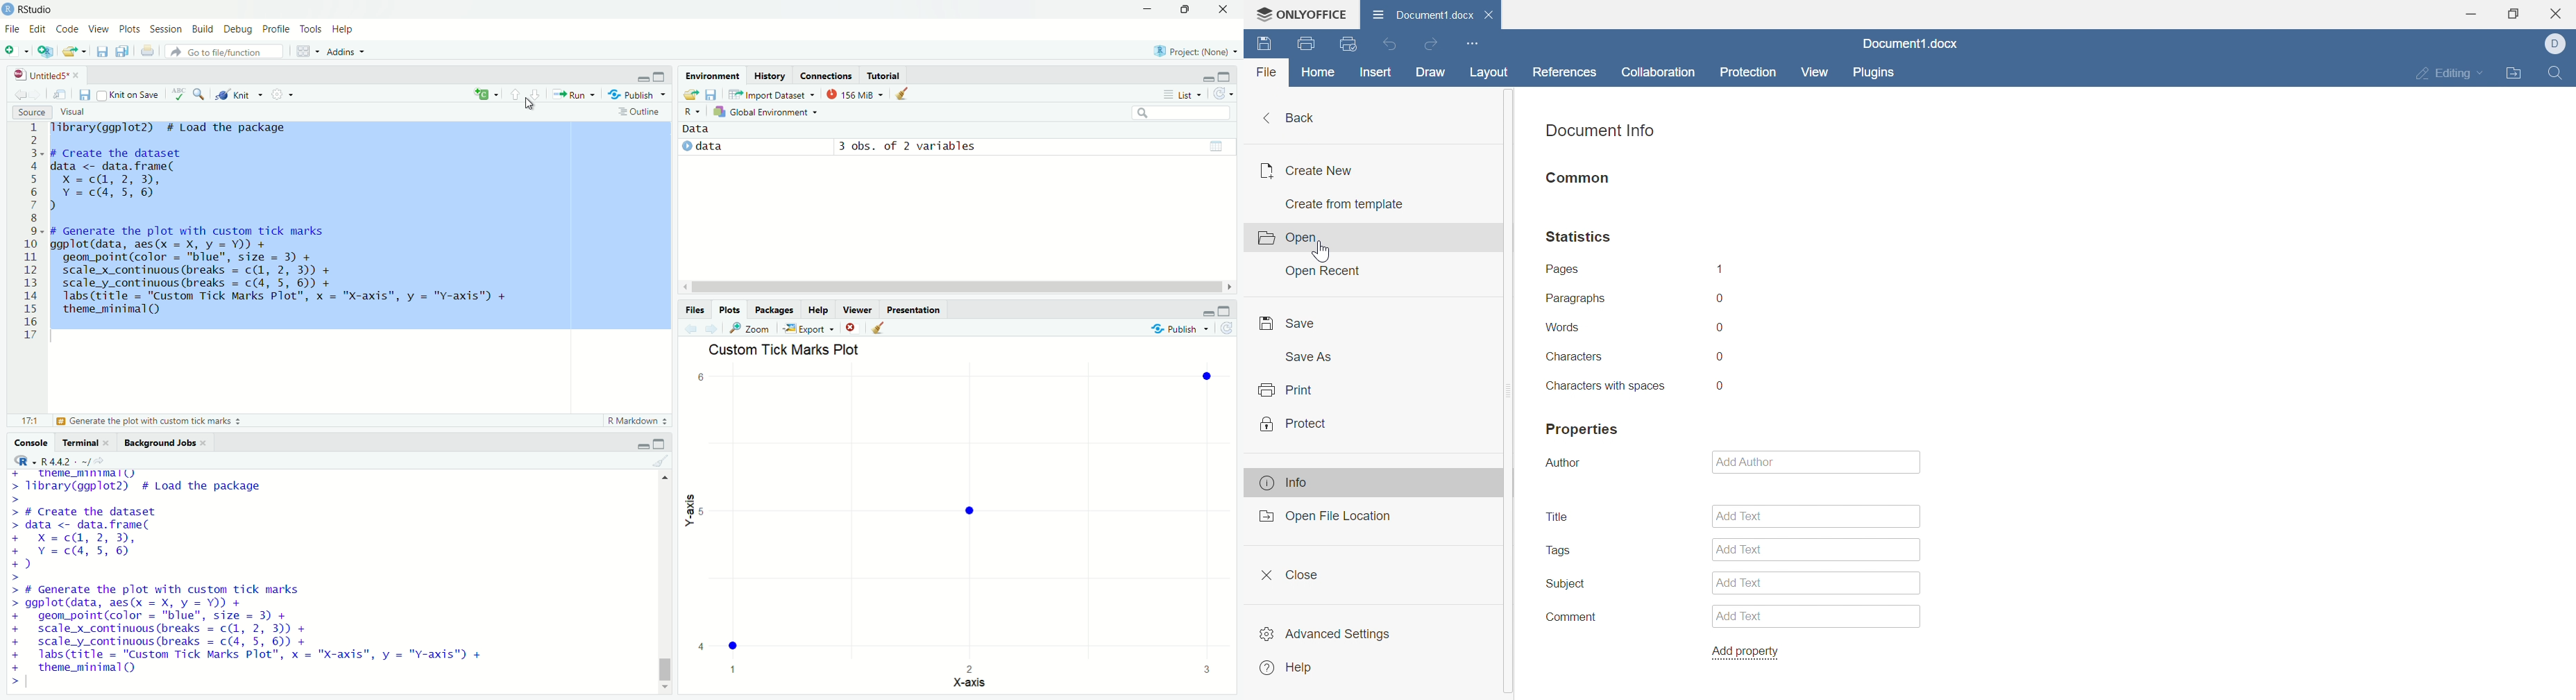  Describe the element at coordinates (345, 29) in the screenshot. I see `help` at that location.